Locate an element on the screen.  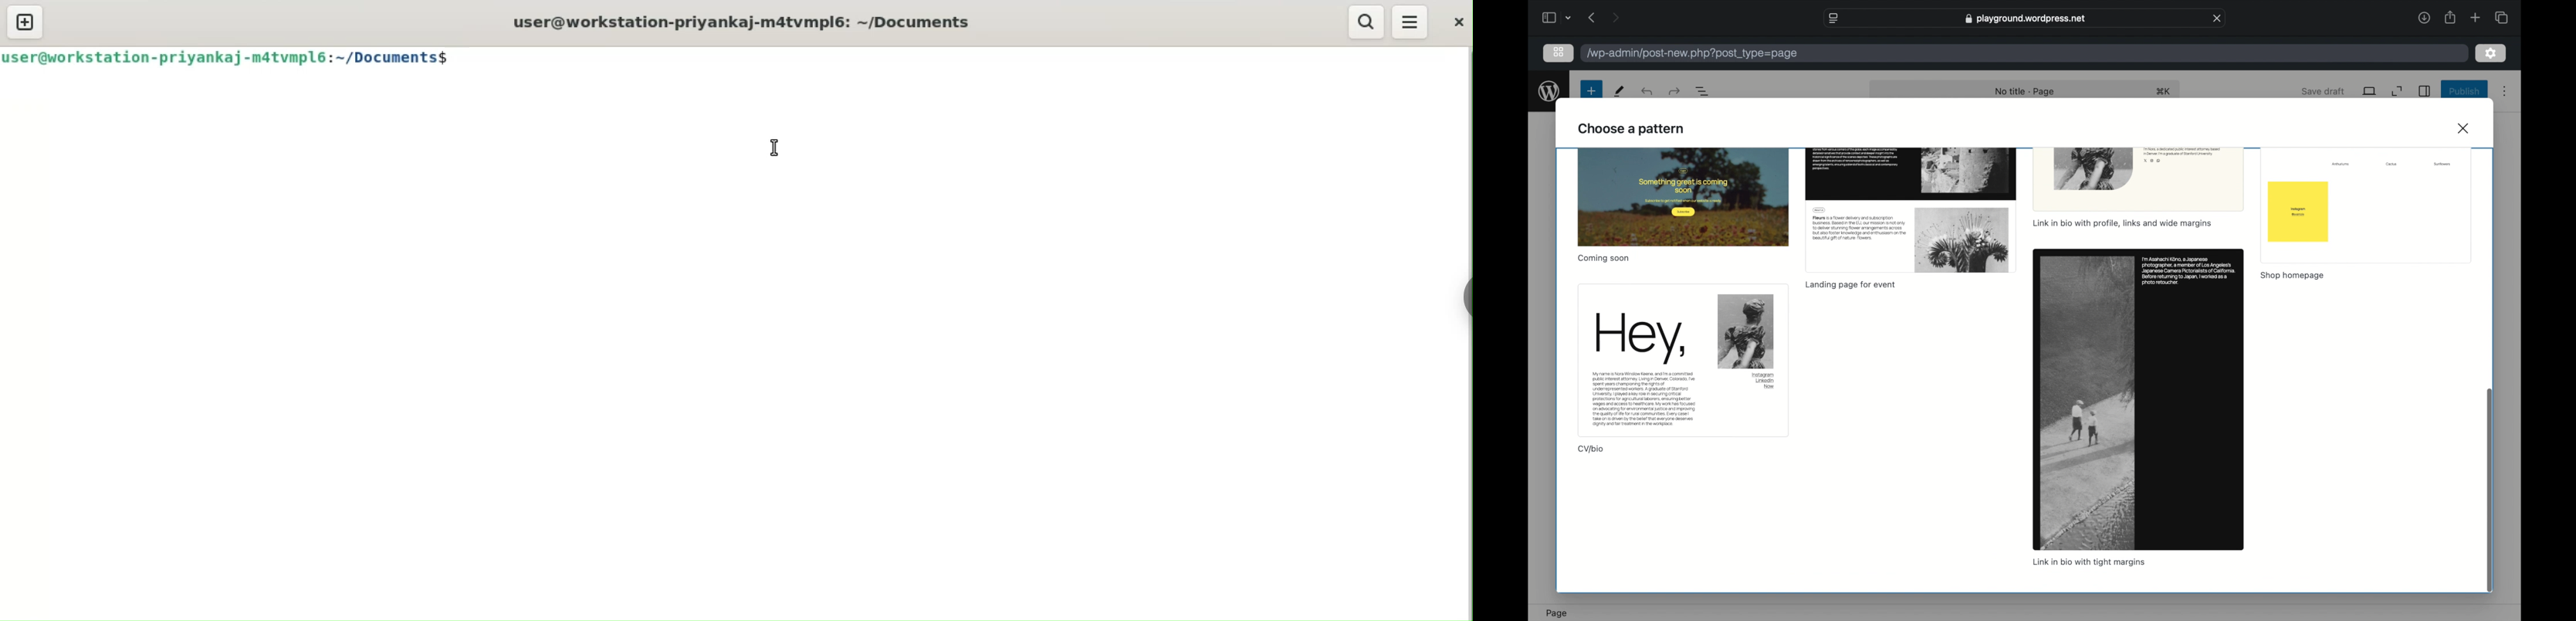
tools is located at coordinates (1620, 91).